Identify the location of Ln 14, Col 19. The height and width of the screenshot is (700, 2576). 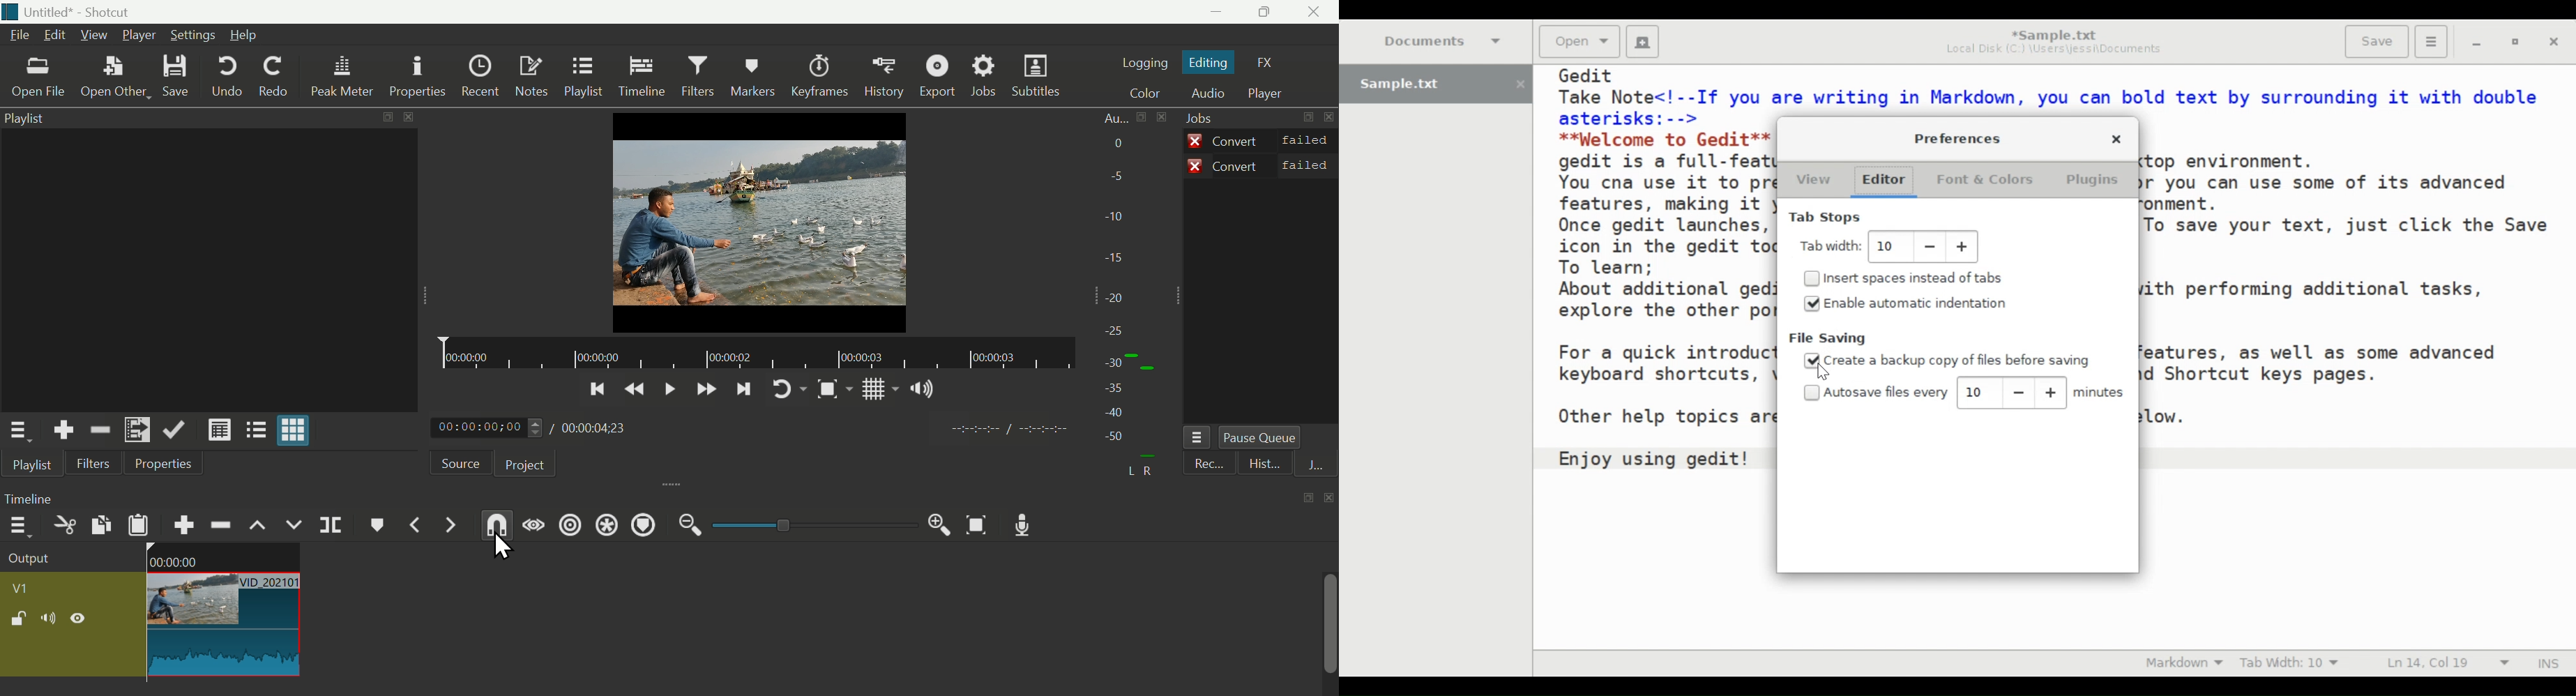
(2446, 662).